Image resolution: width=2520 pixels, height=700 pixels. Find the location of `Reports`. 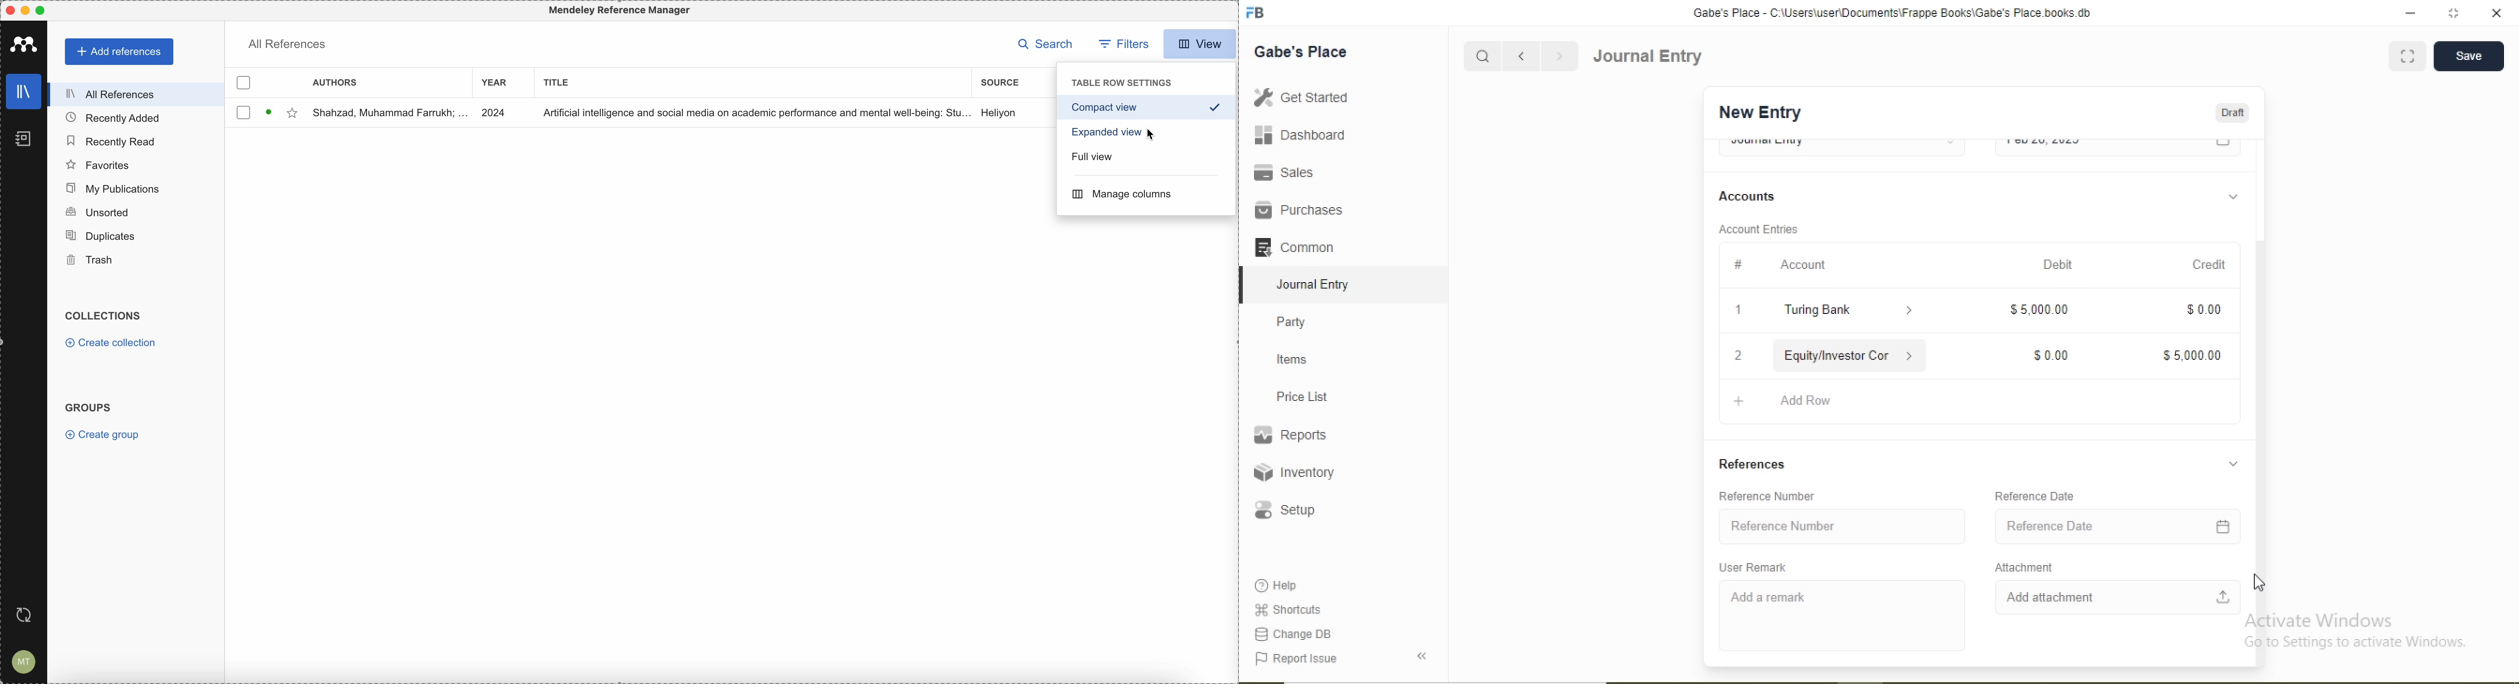

Reports is located at coordinates (1290, 435).